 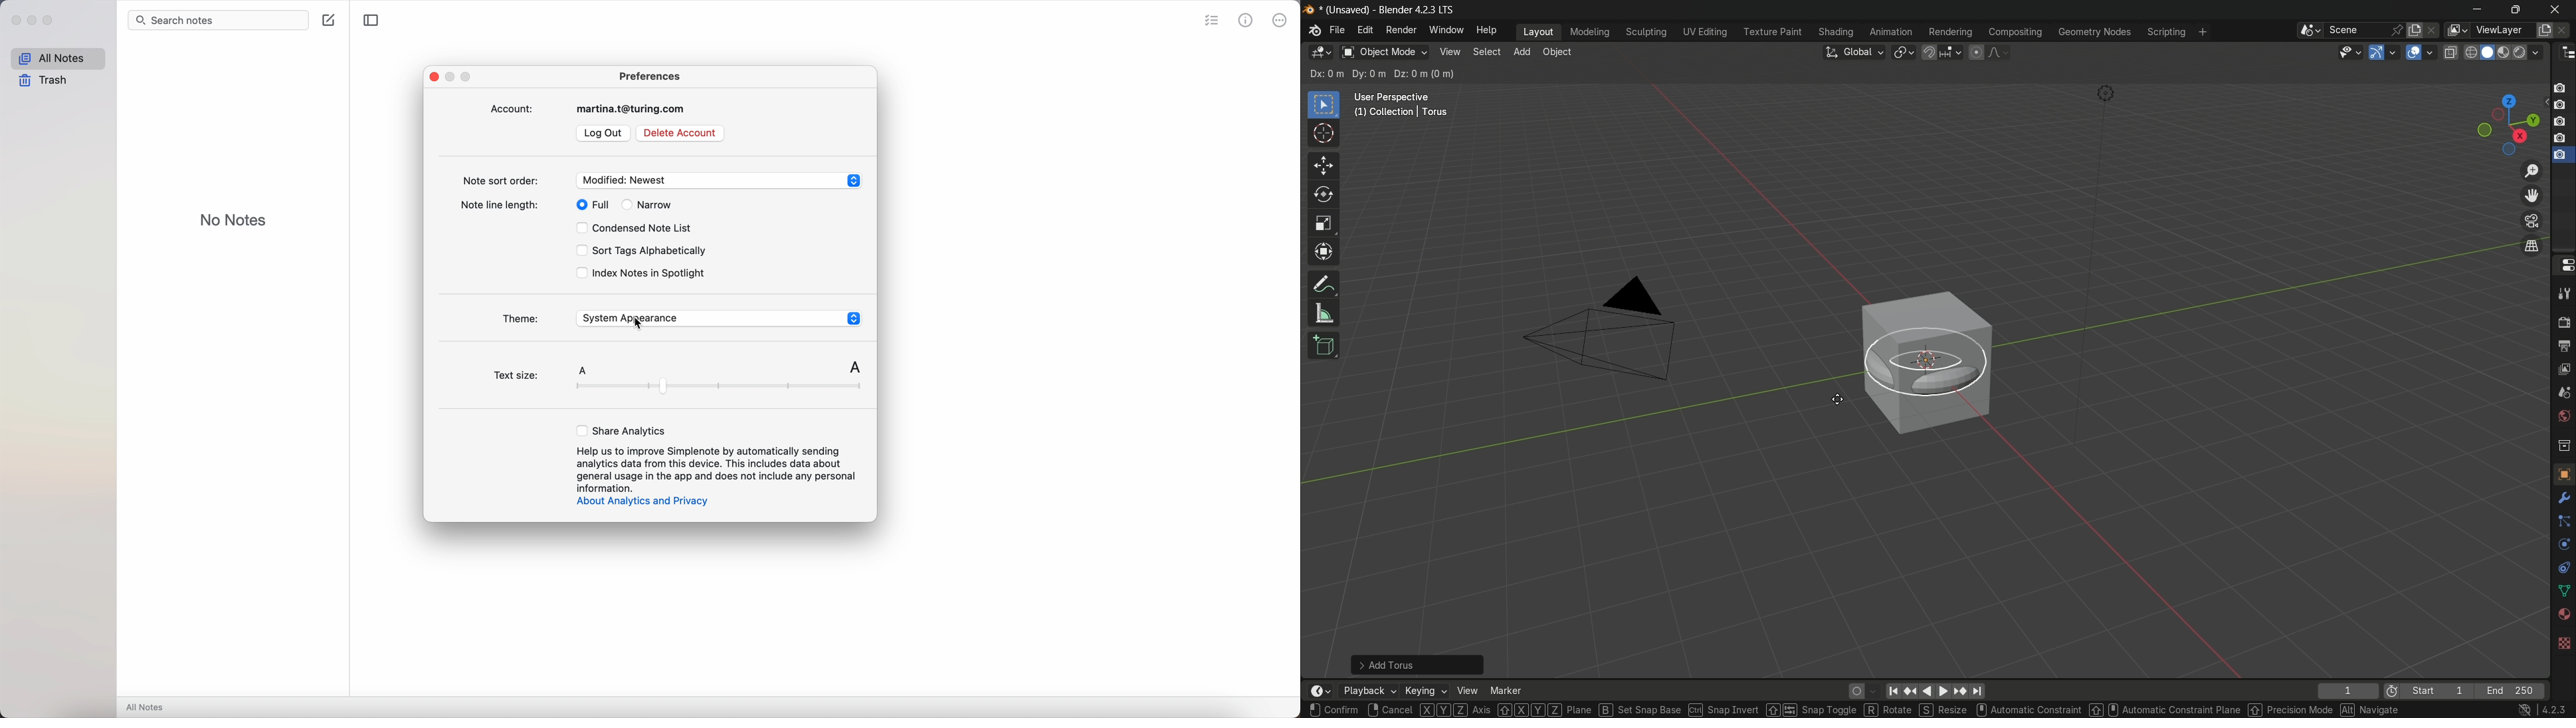 What do you see at coordinates (2166, 33) in the screenshot?
I see `scripting` at bounding box center [2166, 33].